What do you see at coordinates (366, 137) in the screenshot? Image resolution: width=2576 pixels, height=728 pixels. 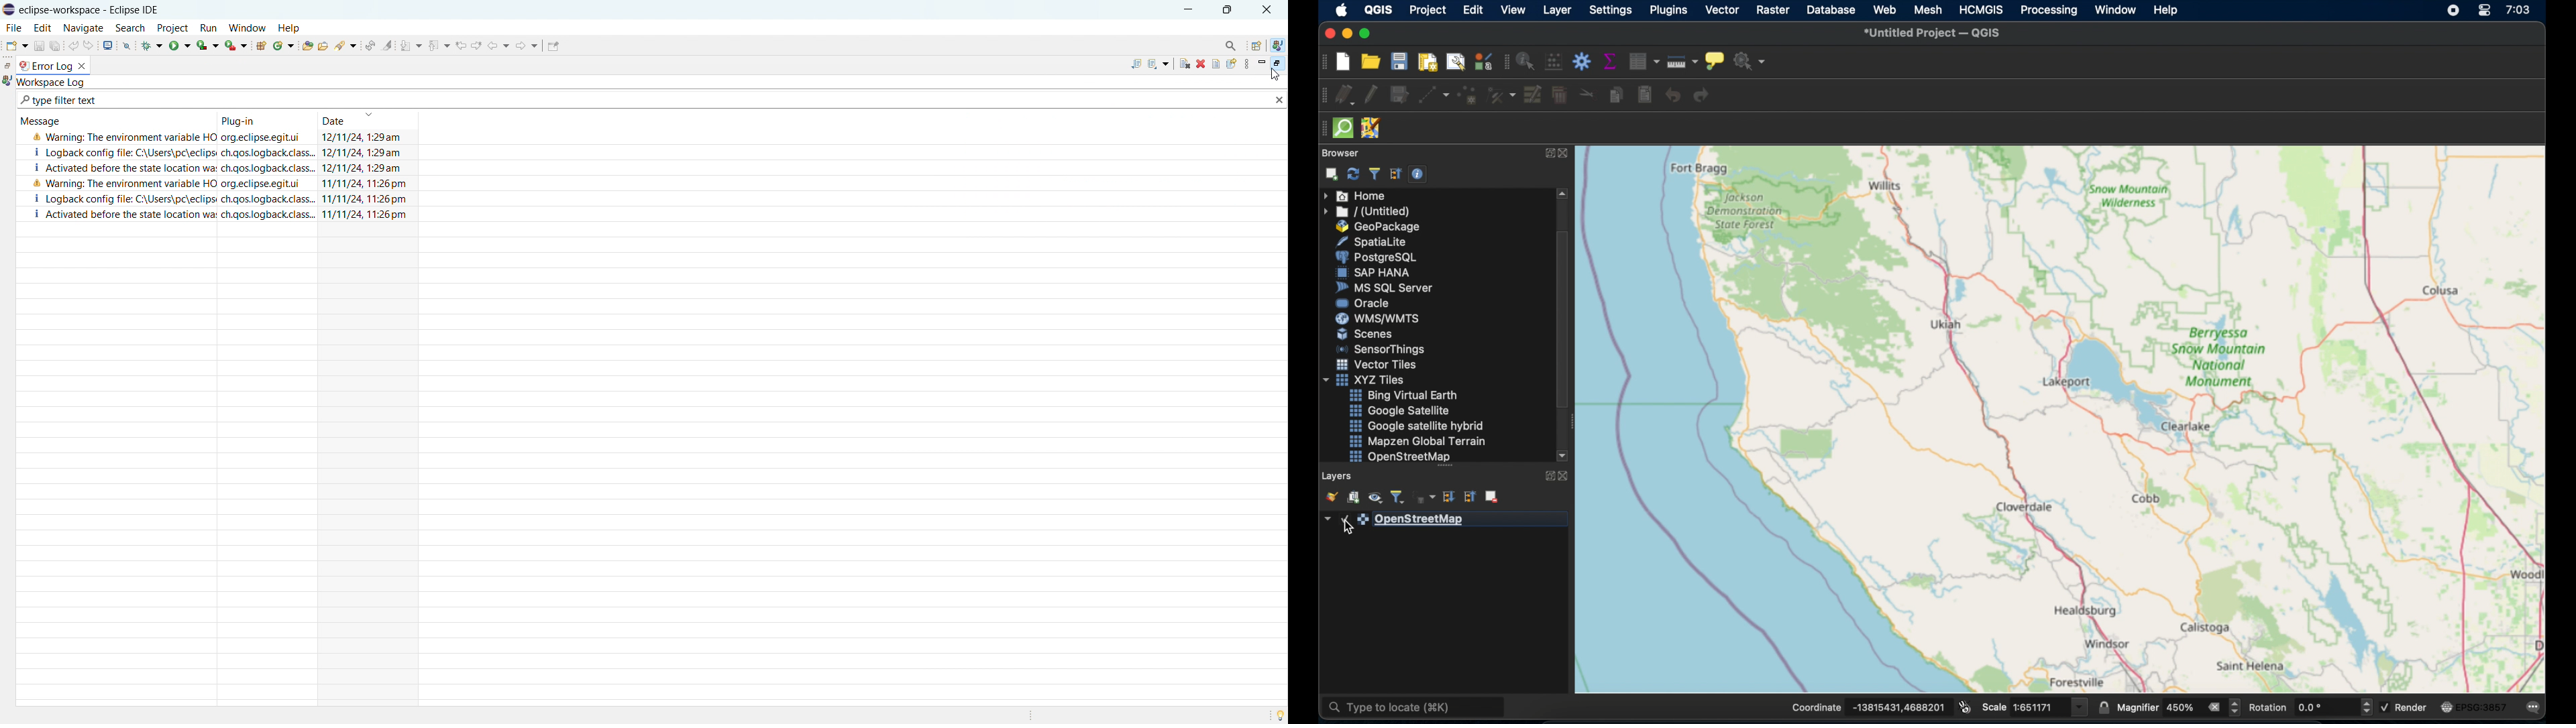 I see `12/11/24, 1:29 am` at bounding box center [366, 137].